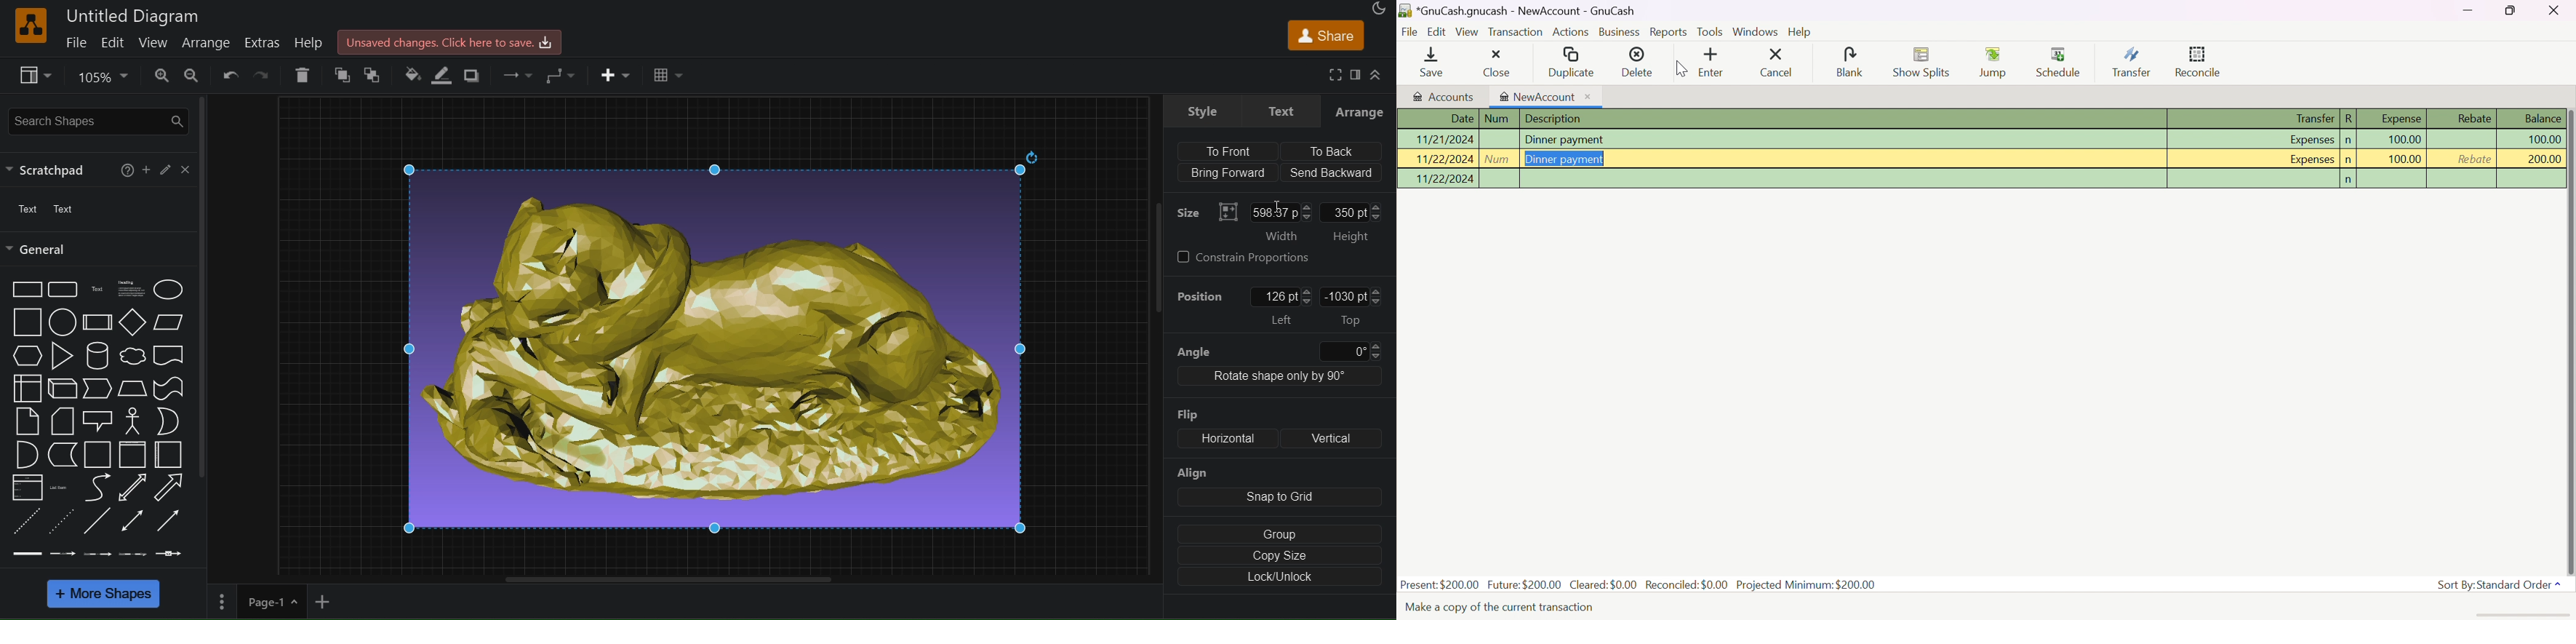 This screenshot has height=644, width=2576. Describe the element at coordinates (207, 44) in the screenshot. I see `arrange` at that location.